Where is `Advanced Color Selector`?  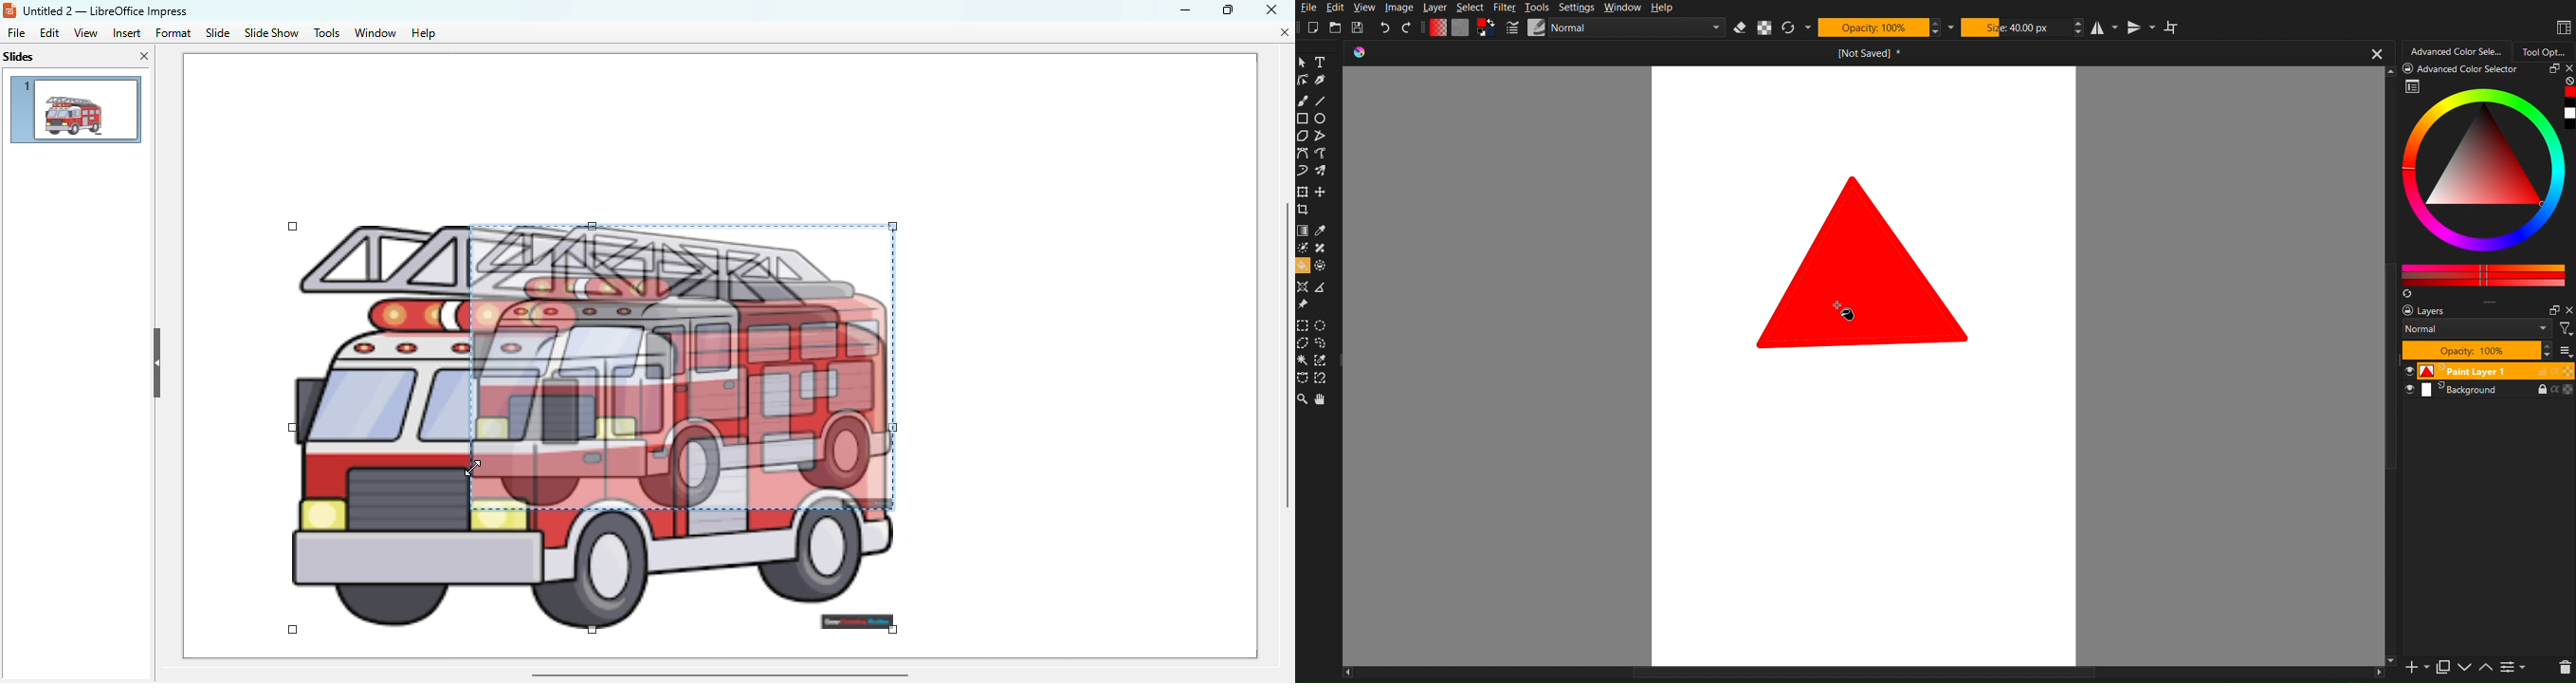
Advanced Color Selector is located at coordinates (2457, 49).